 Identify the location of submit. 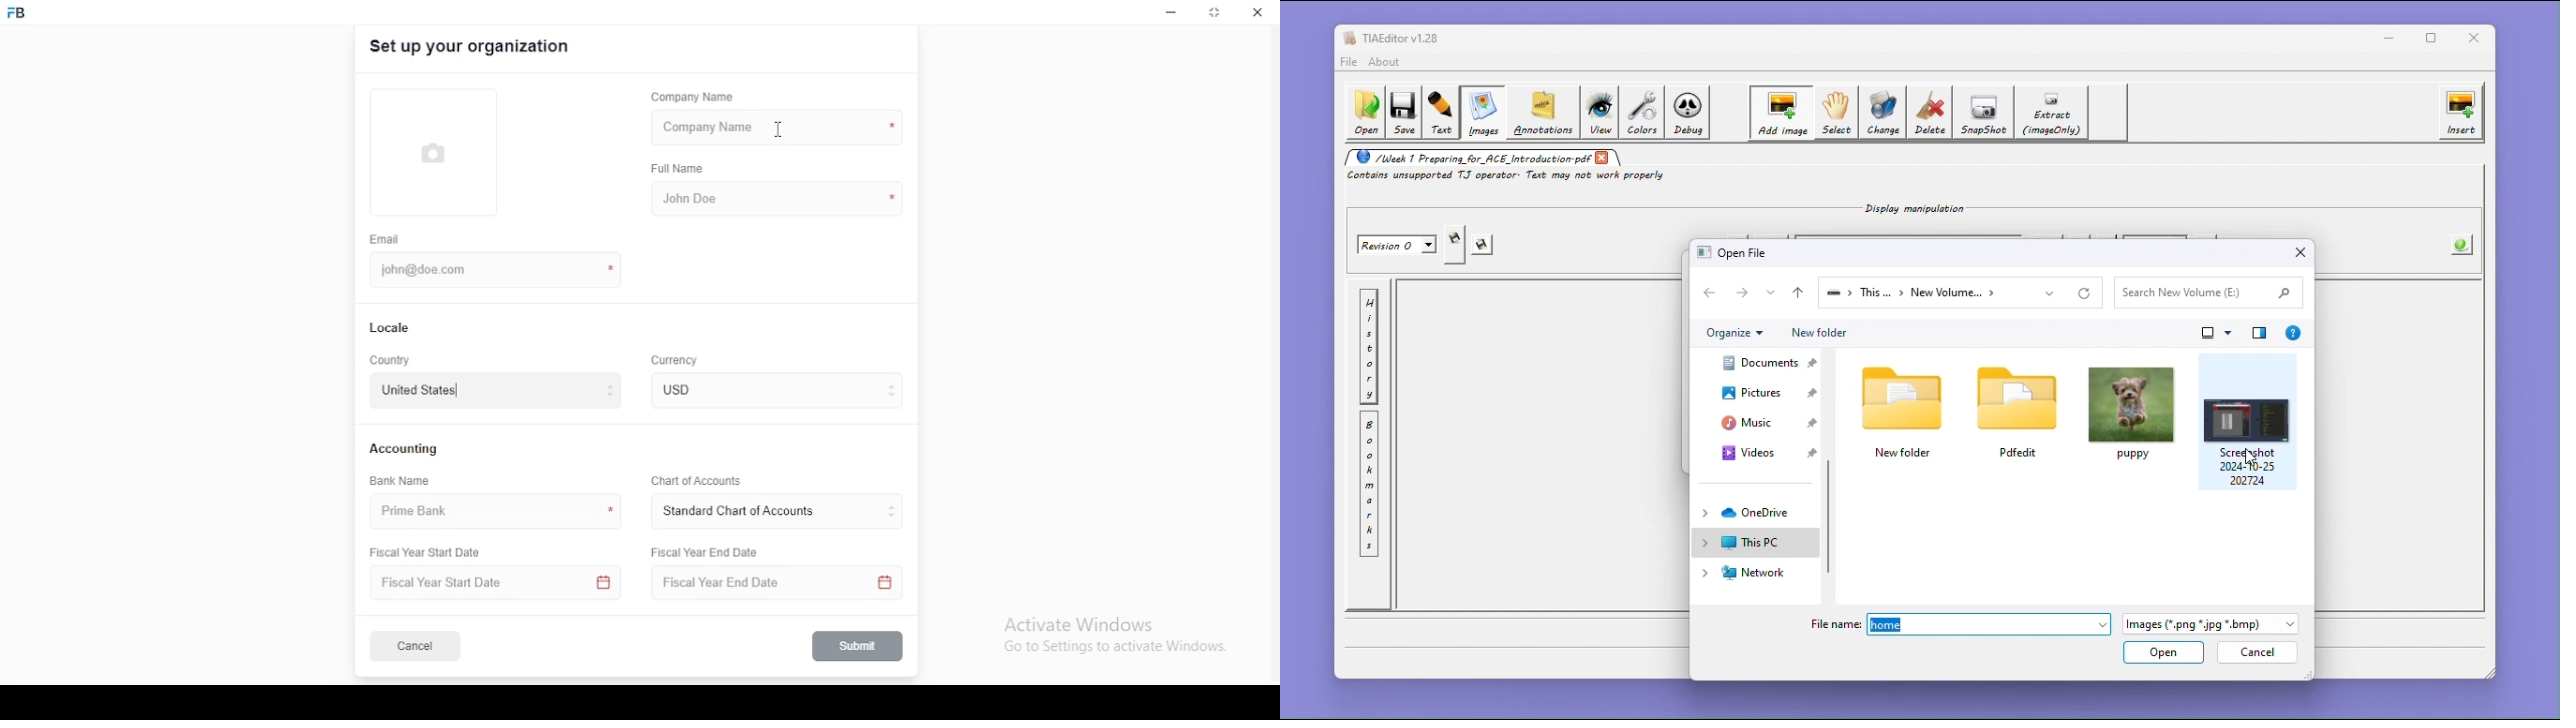
(859, 646).